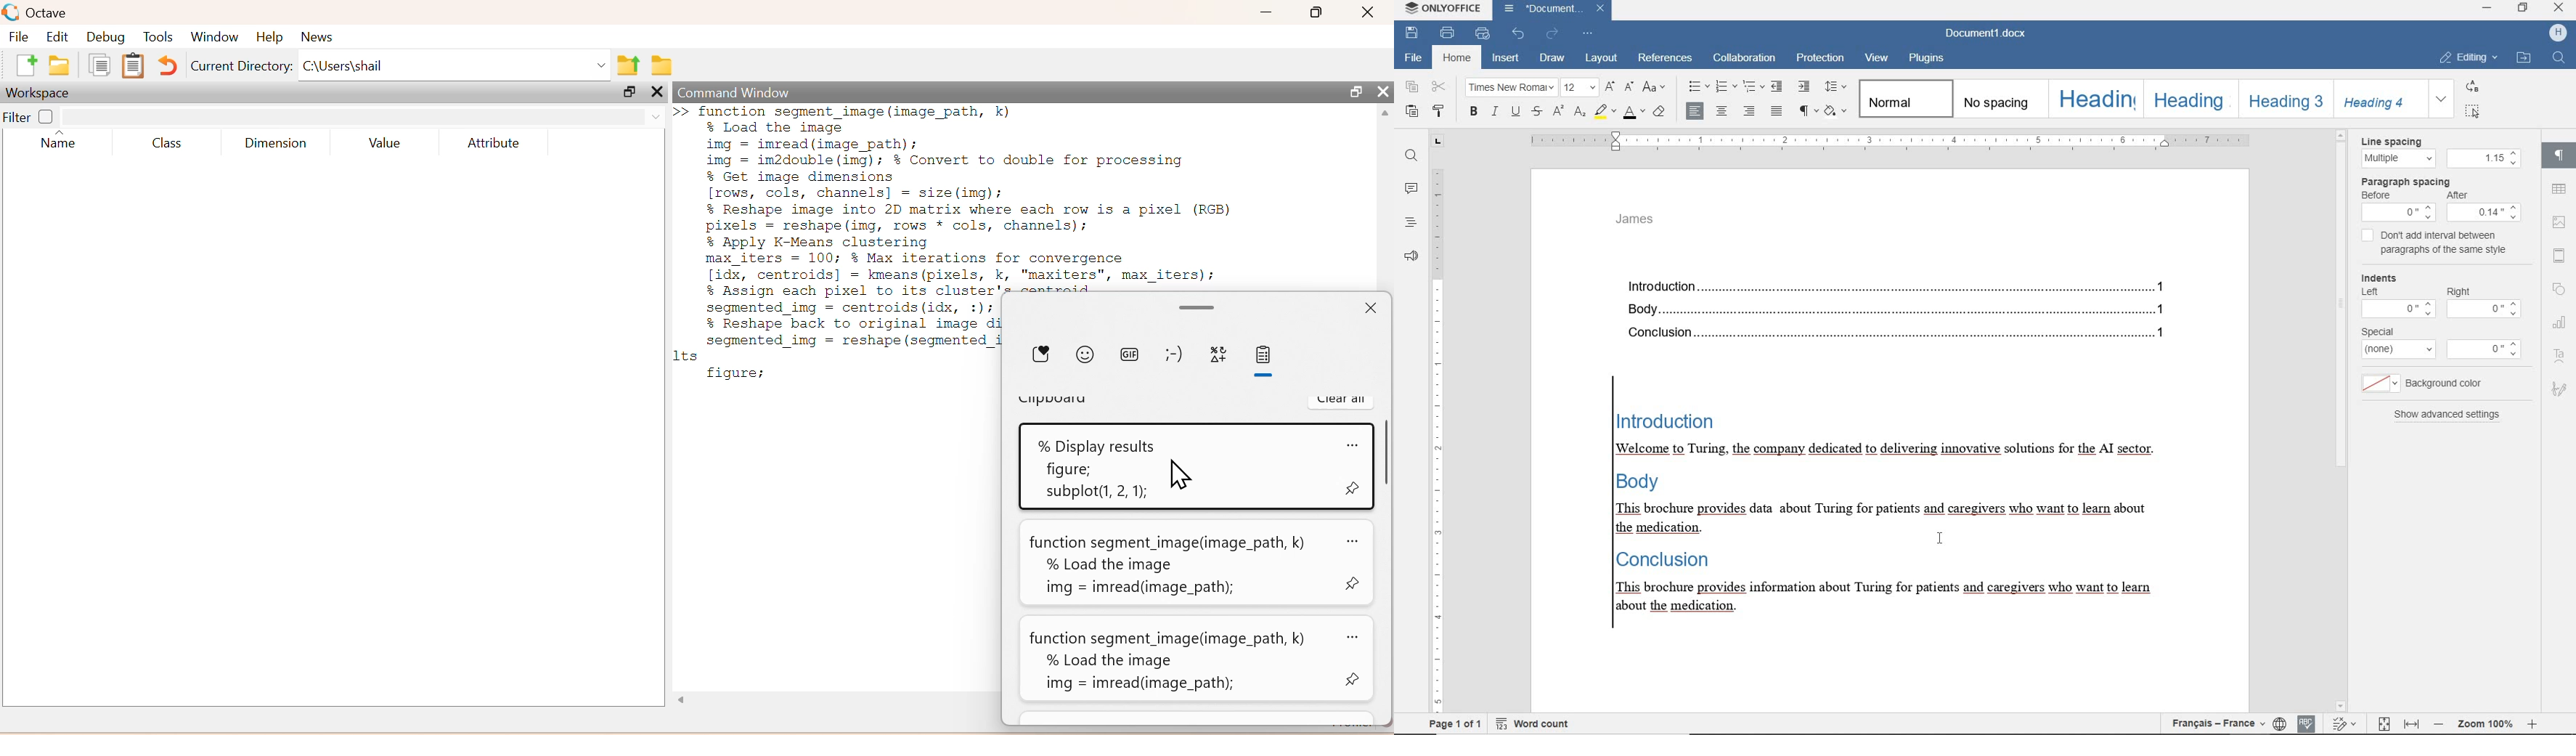  I want to click on minimize, so click(2486, 8).